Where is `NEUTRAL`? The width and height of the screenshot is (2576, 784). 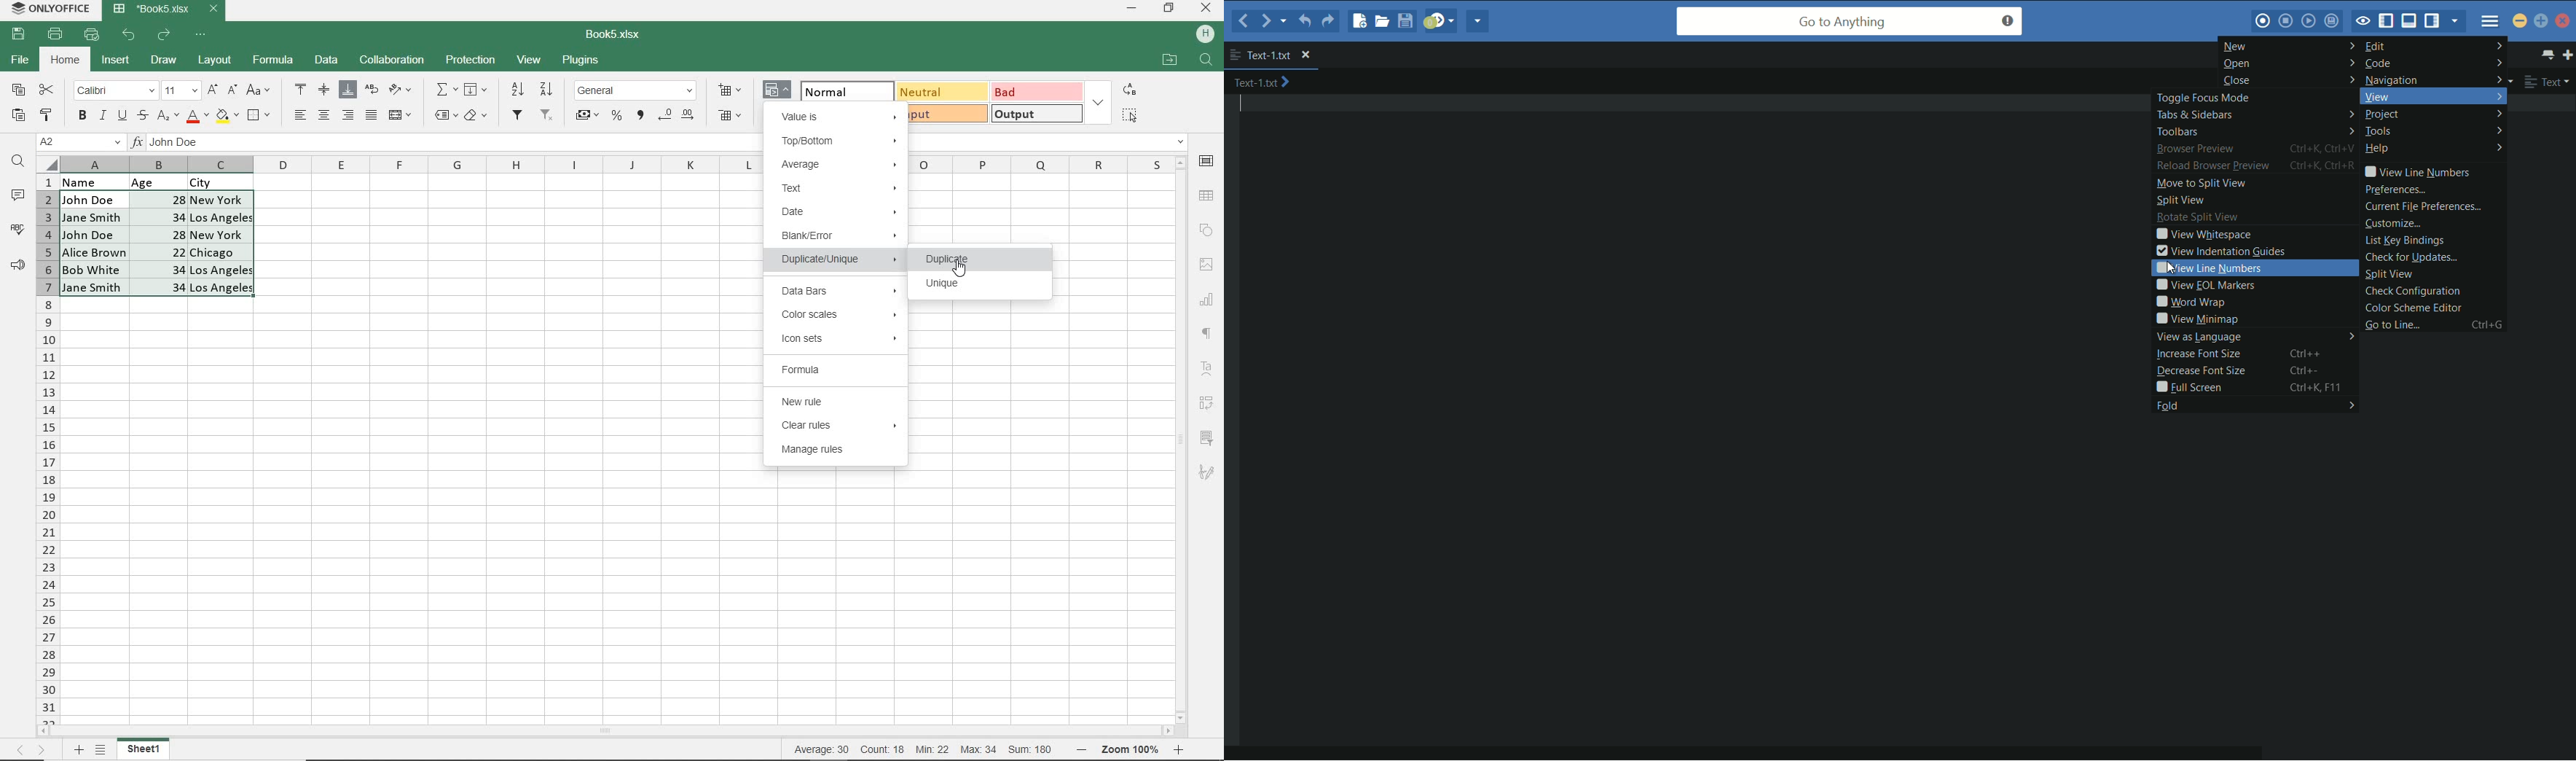 NEUTRAL is located at coordinates (940, 91).